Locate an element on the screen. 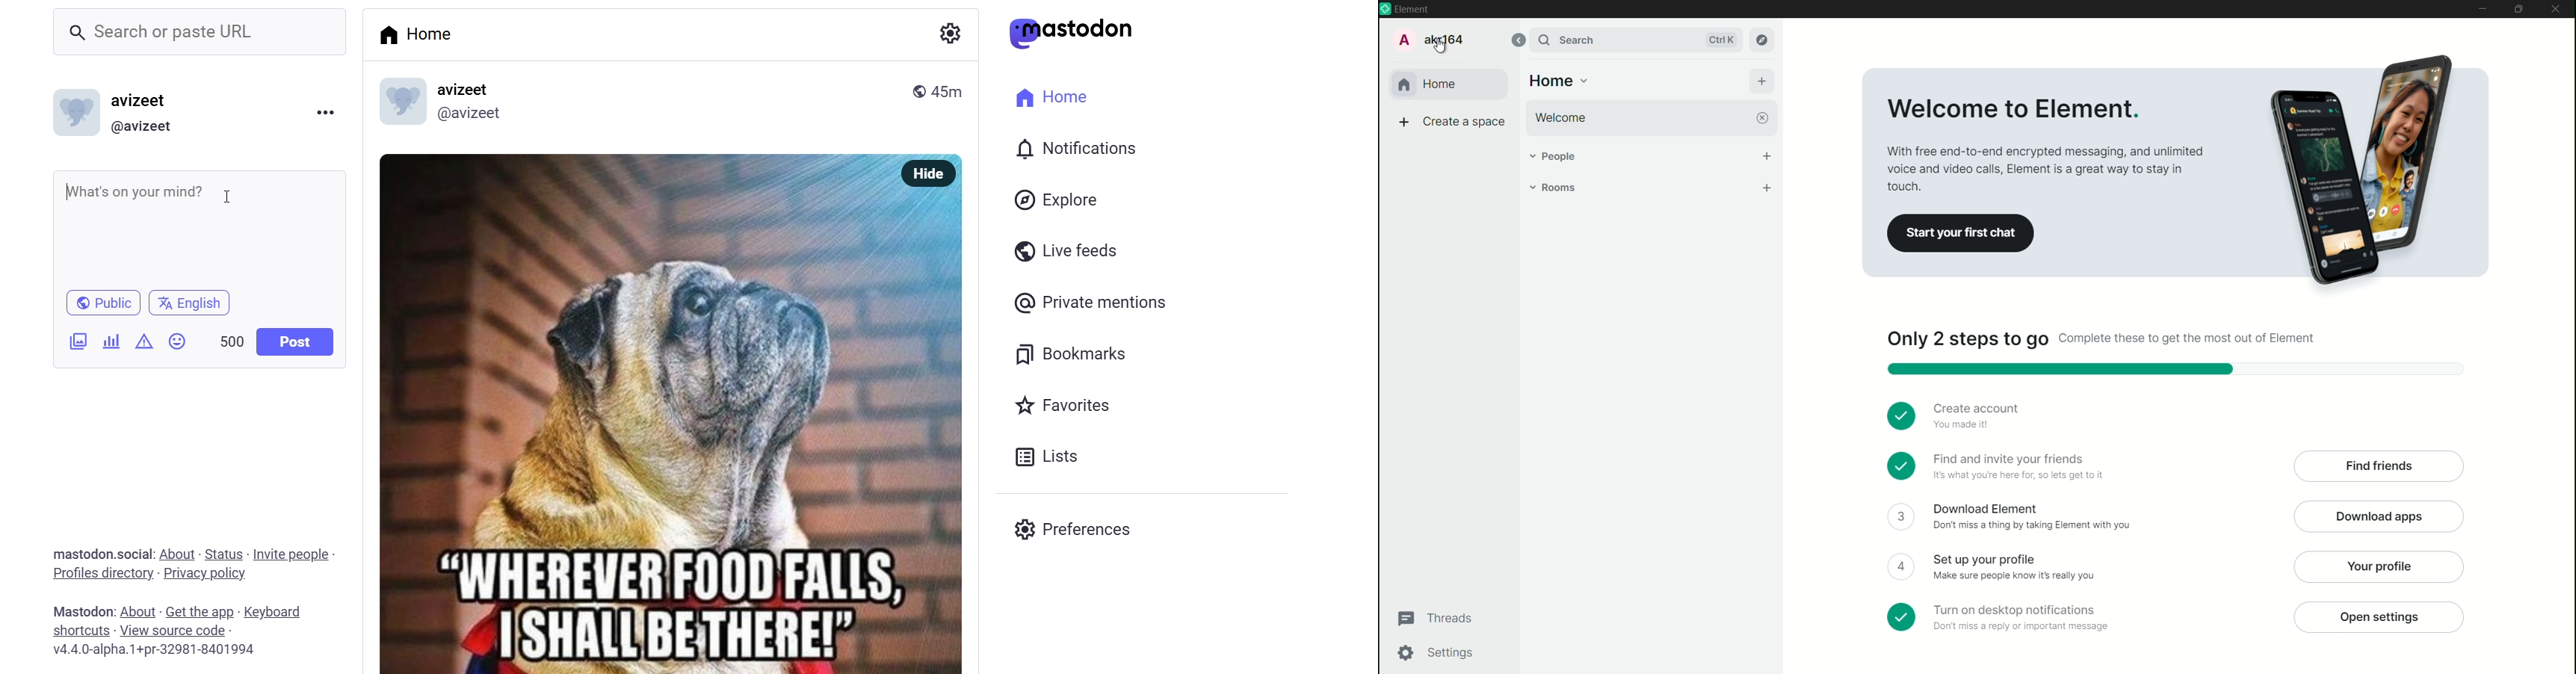  I 0) Notifications is located at coordinates (1090, 147).